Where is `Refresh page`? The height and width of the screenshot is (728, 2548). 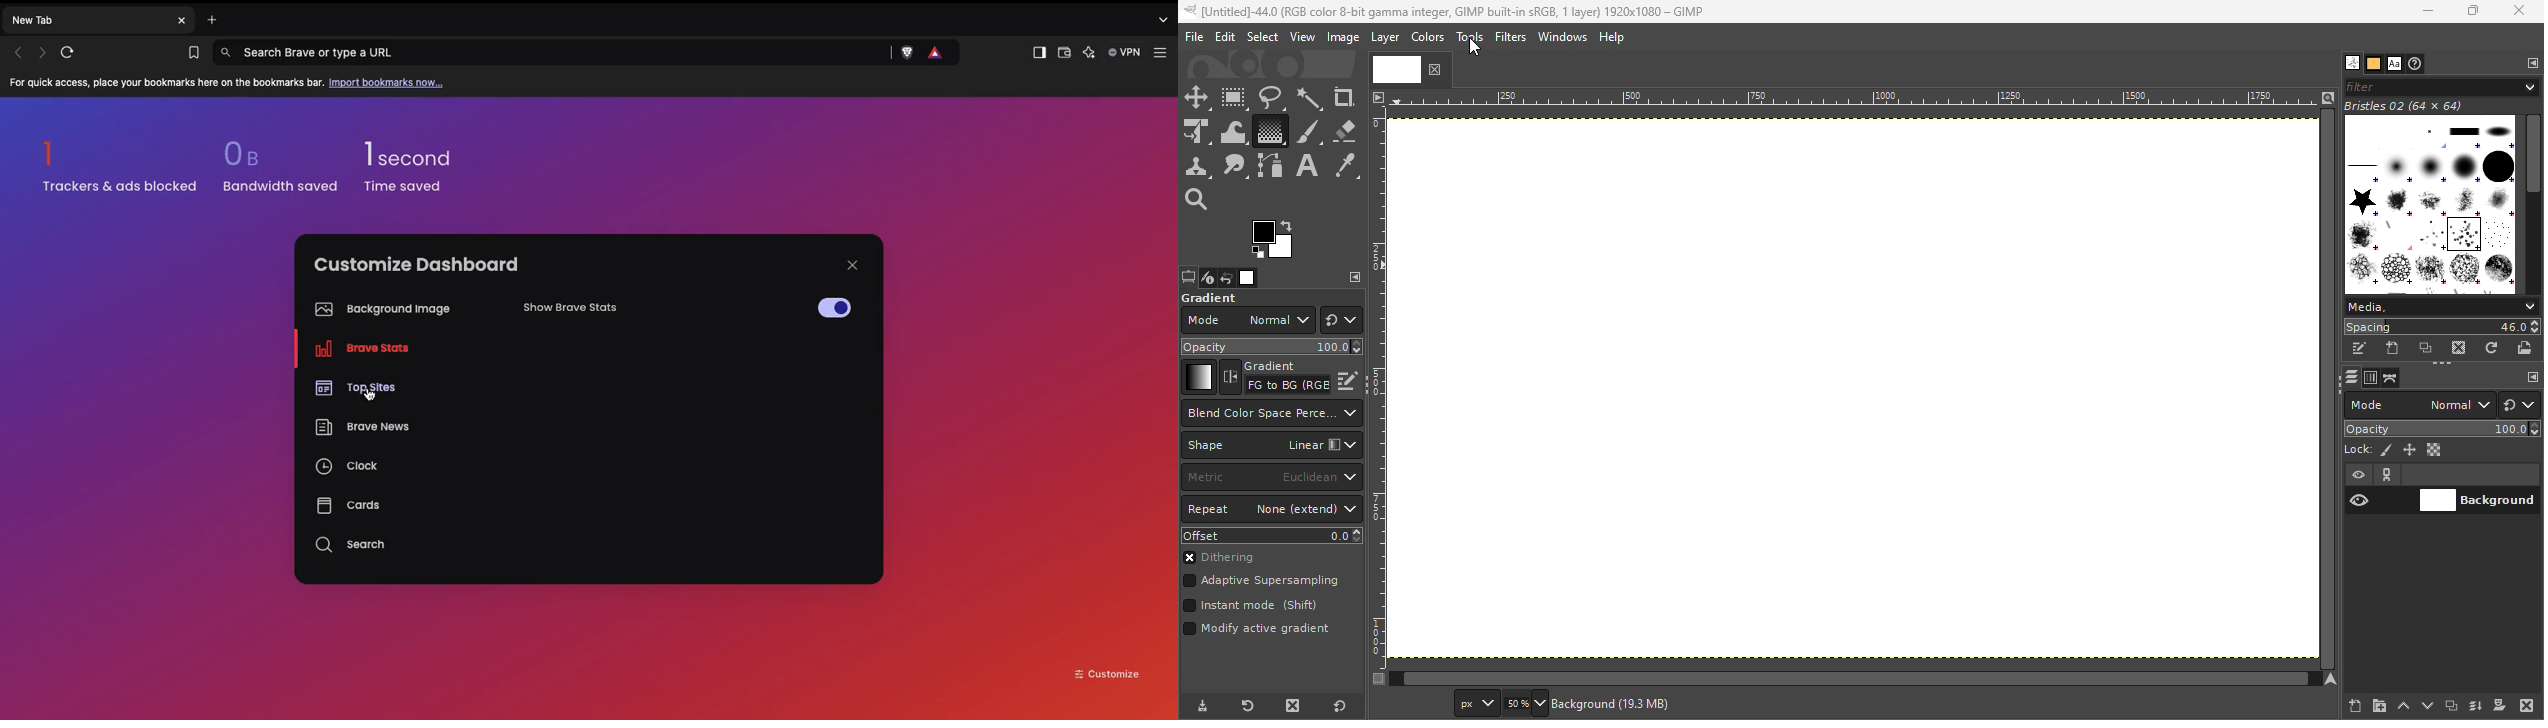
Refresh page is located at coordinates (73, 52).